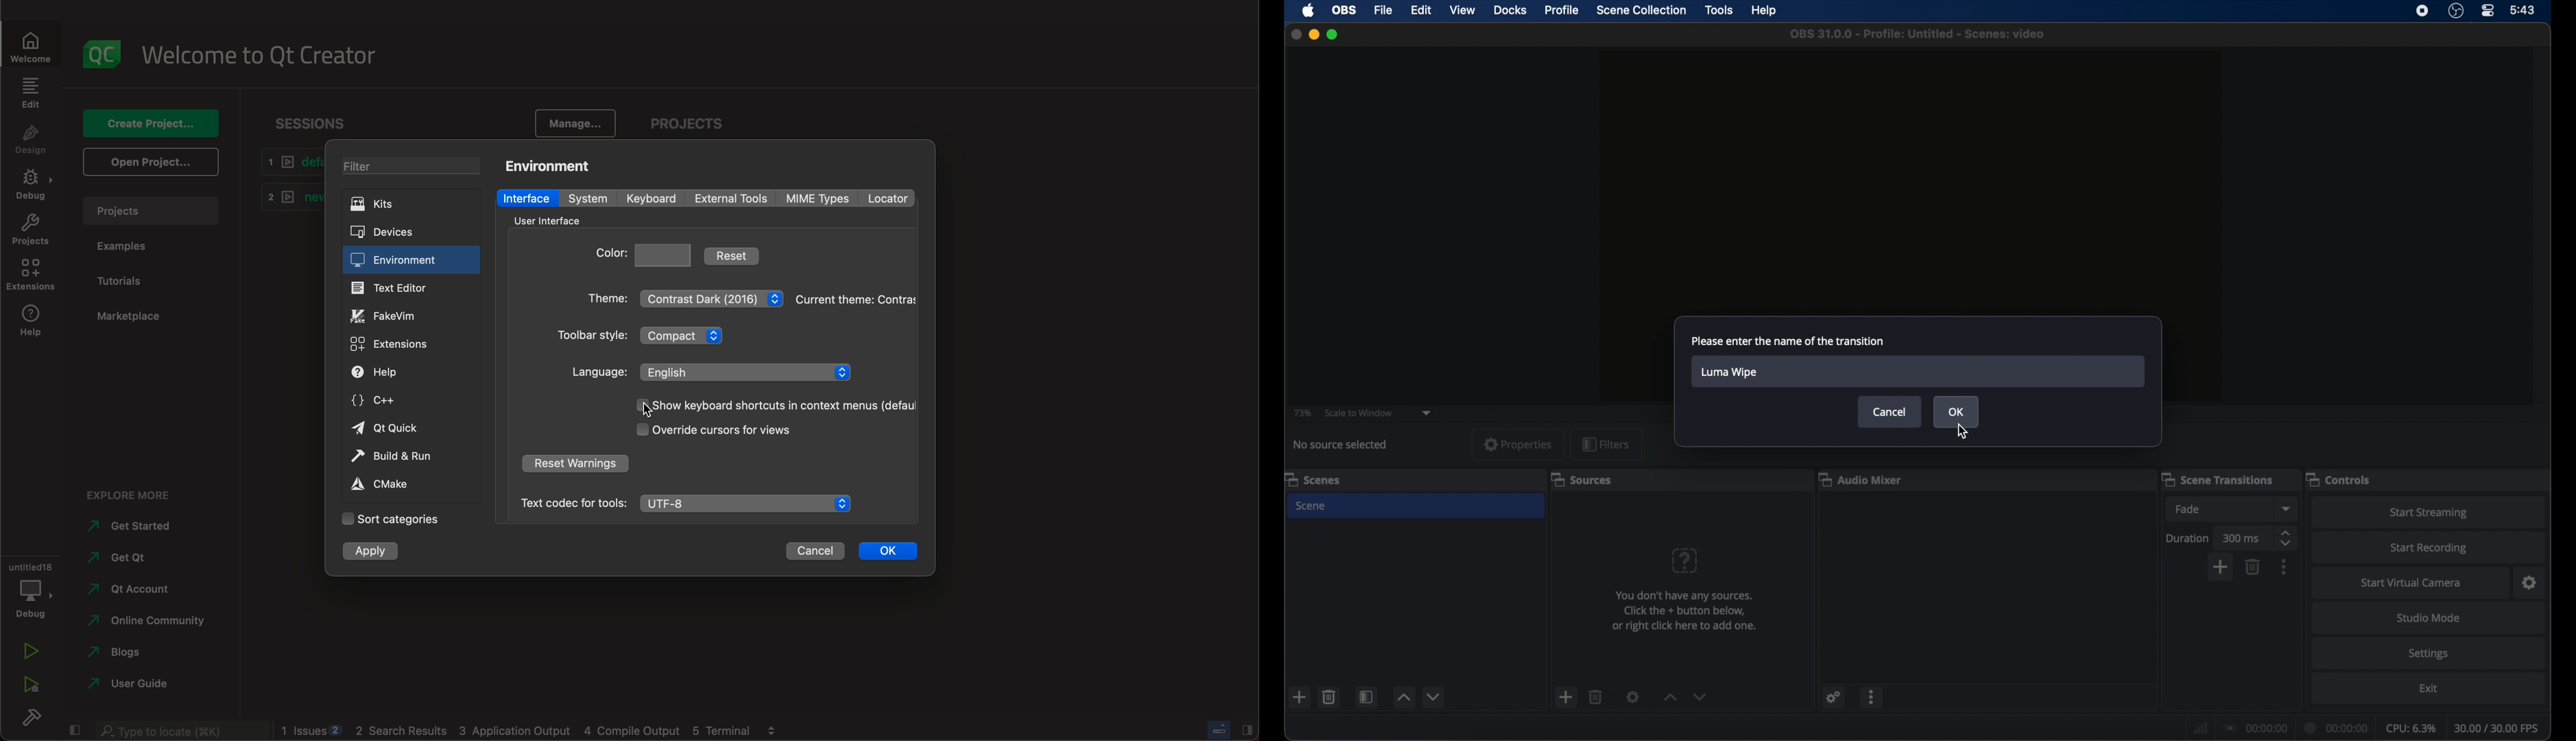 The width and height of the screenshot is (2576, 756). What do you see at coordinates (1684, 561) in the screenshot?
I see `question mark icon` at bounding box center [1684, 561].